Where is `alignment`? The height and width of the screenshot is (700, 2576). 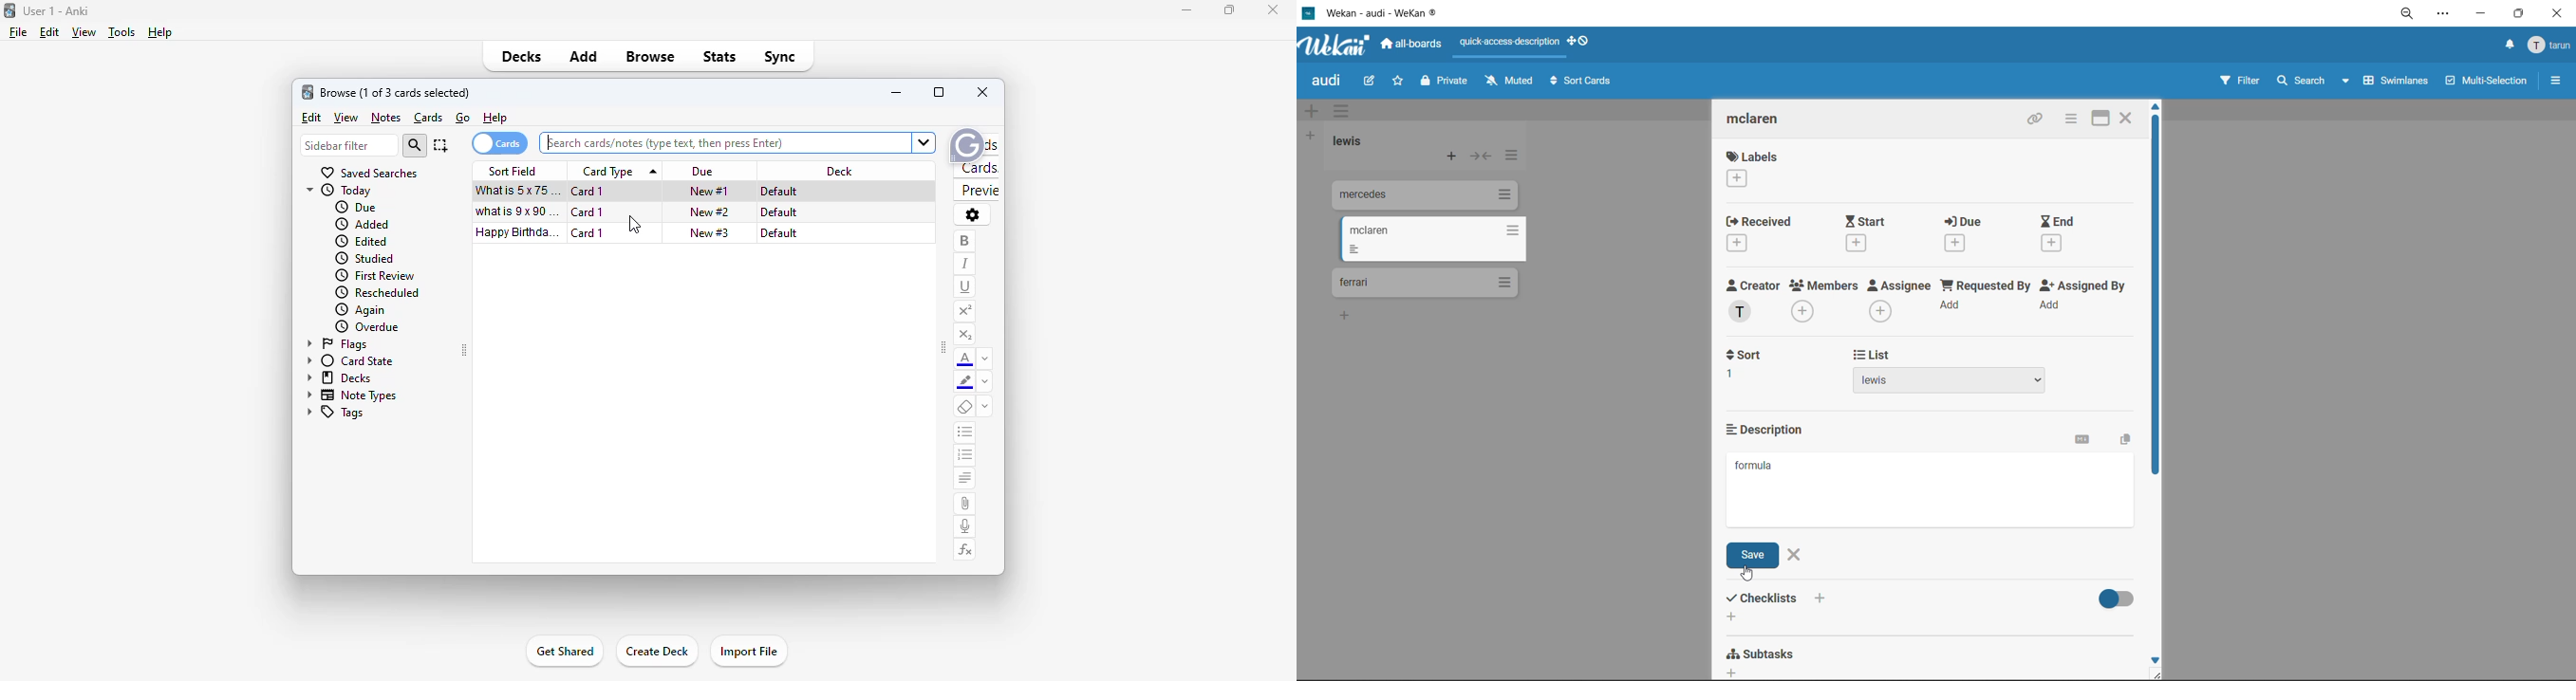
alignment is located at coordinates (964, 478).